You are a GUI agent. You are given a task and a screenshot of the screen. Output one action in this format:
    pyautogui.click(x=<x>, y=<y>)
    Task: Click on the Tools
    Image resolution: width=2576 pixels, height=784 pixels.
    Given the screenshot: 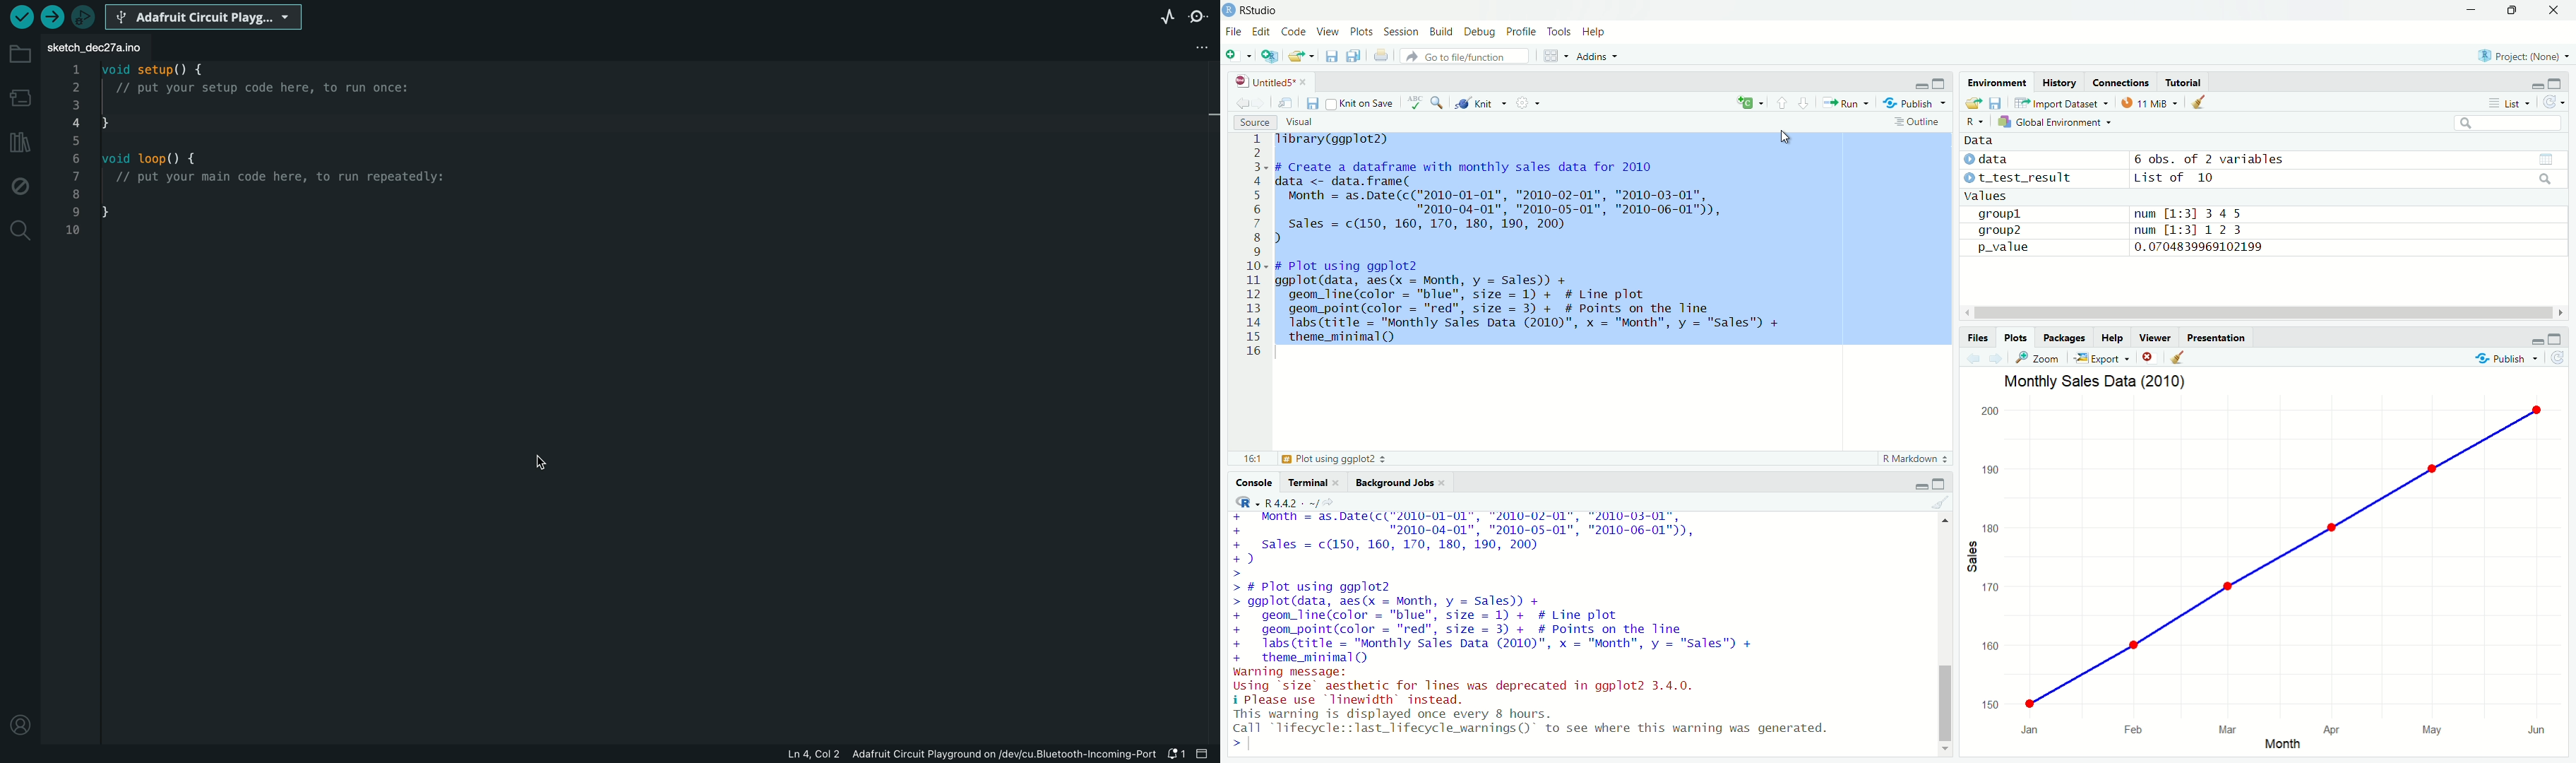 What is the action you would take?
    pyautogui.click(x=1559, y=29)
    